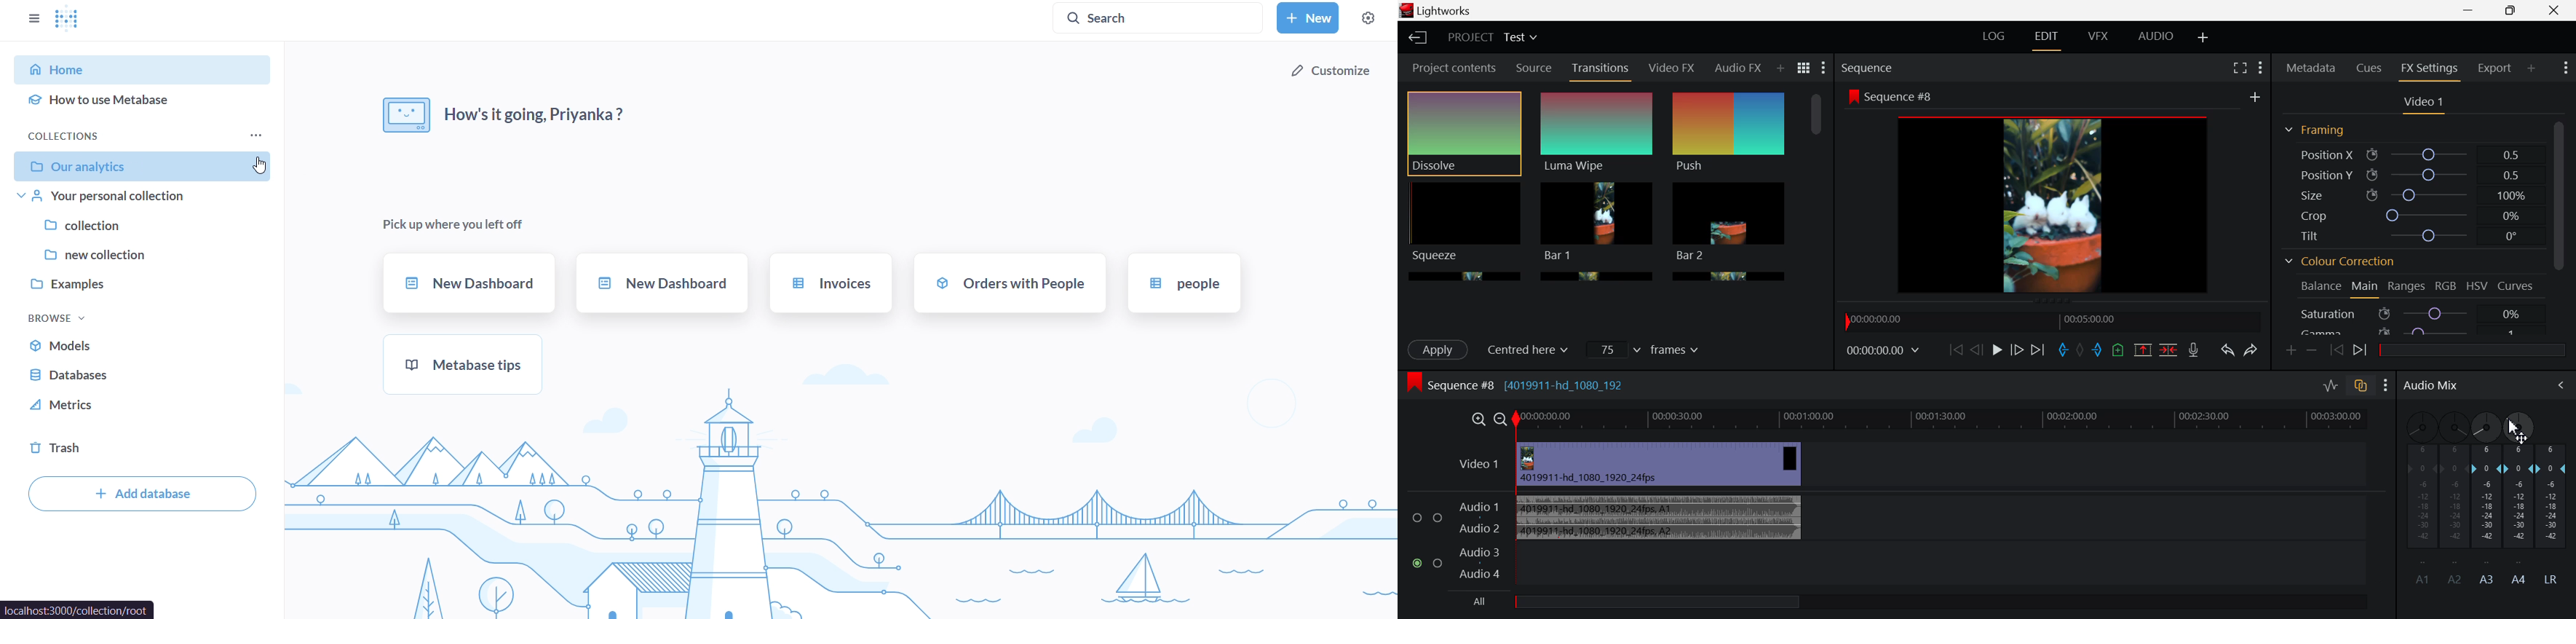 The image size is (2576, 644). Describe the element at coordinates (1781, 69) in the screenshot. I see `Add Panel` at that location.